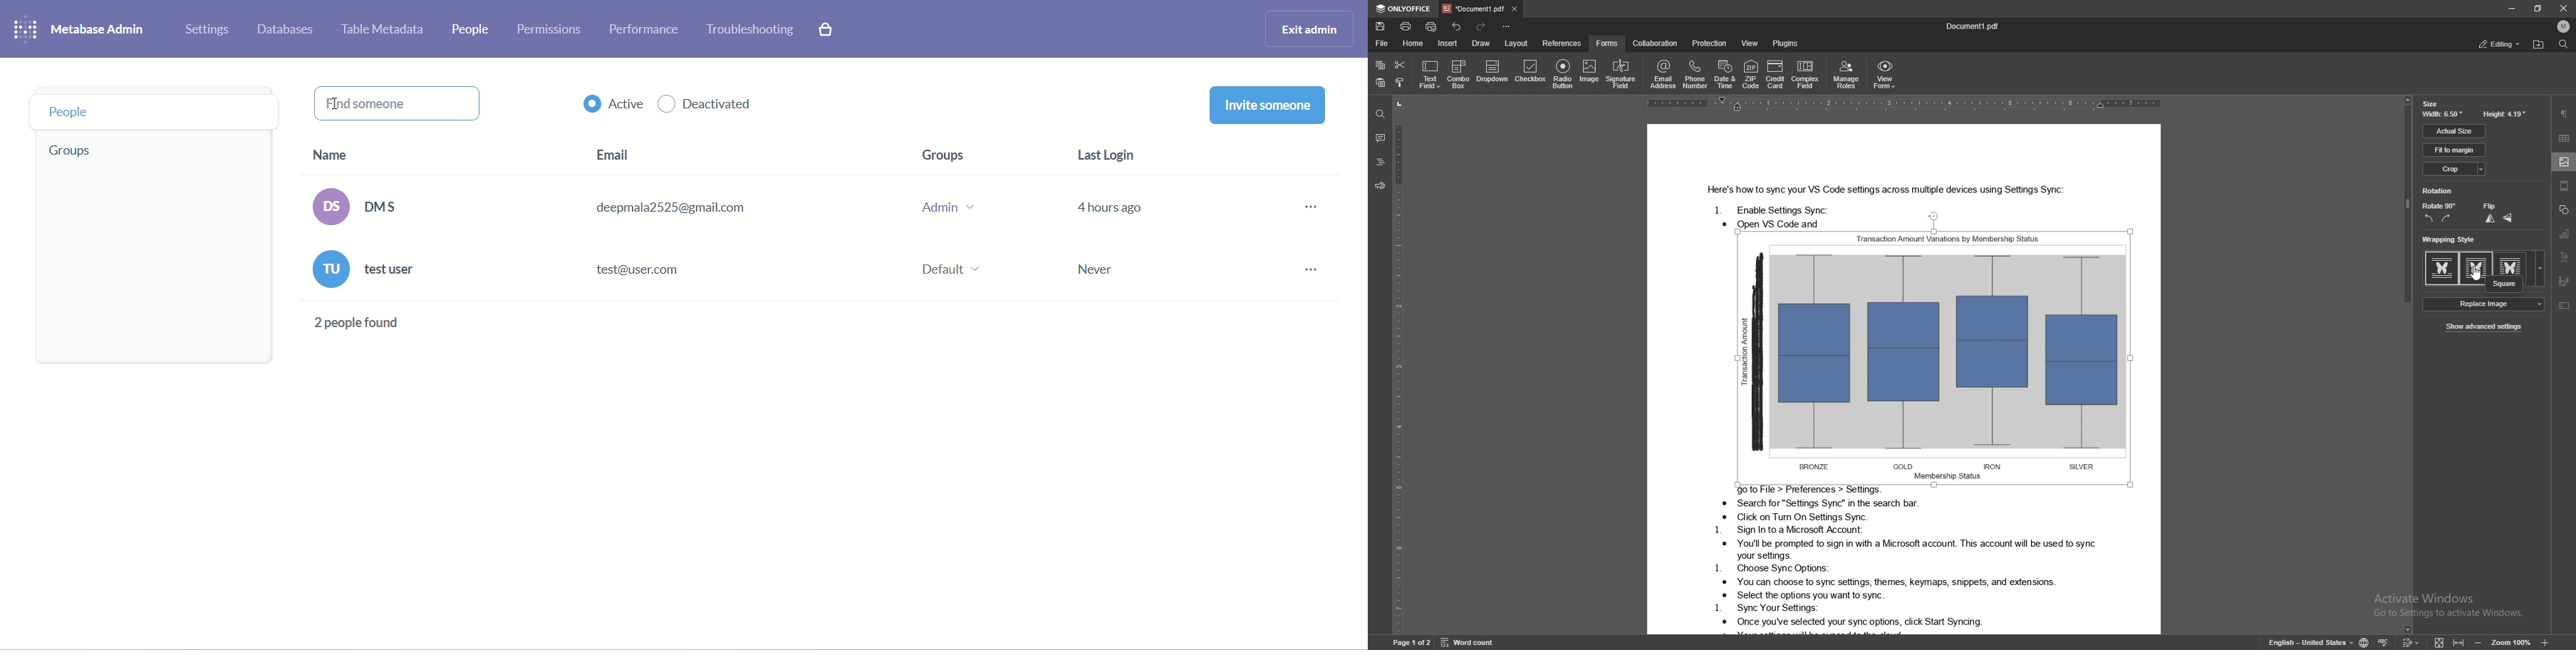 This screenshot has width=2576, height=672. What do you see at coordinates (1751, 43) in the screenshot?
I see `view` at bounding box center [1751, 43].